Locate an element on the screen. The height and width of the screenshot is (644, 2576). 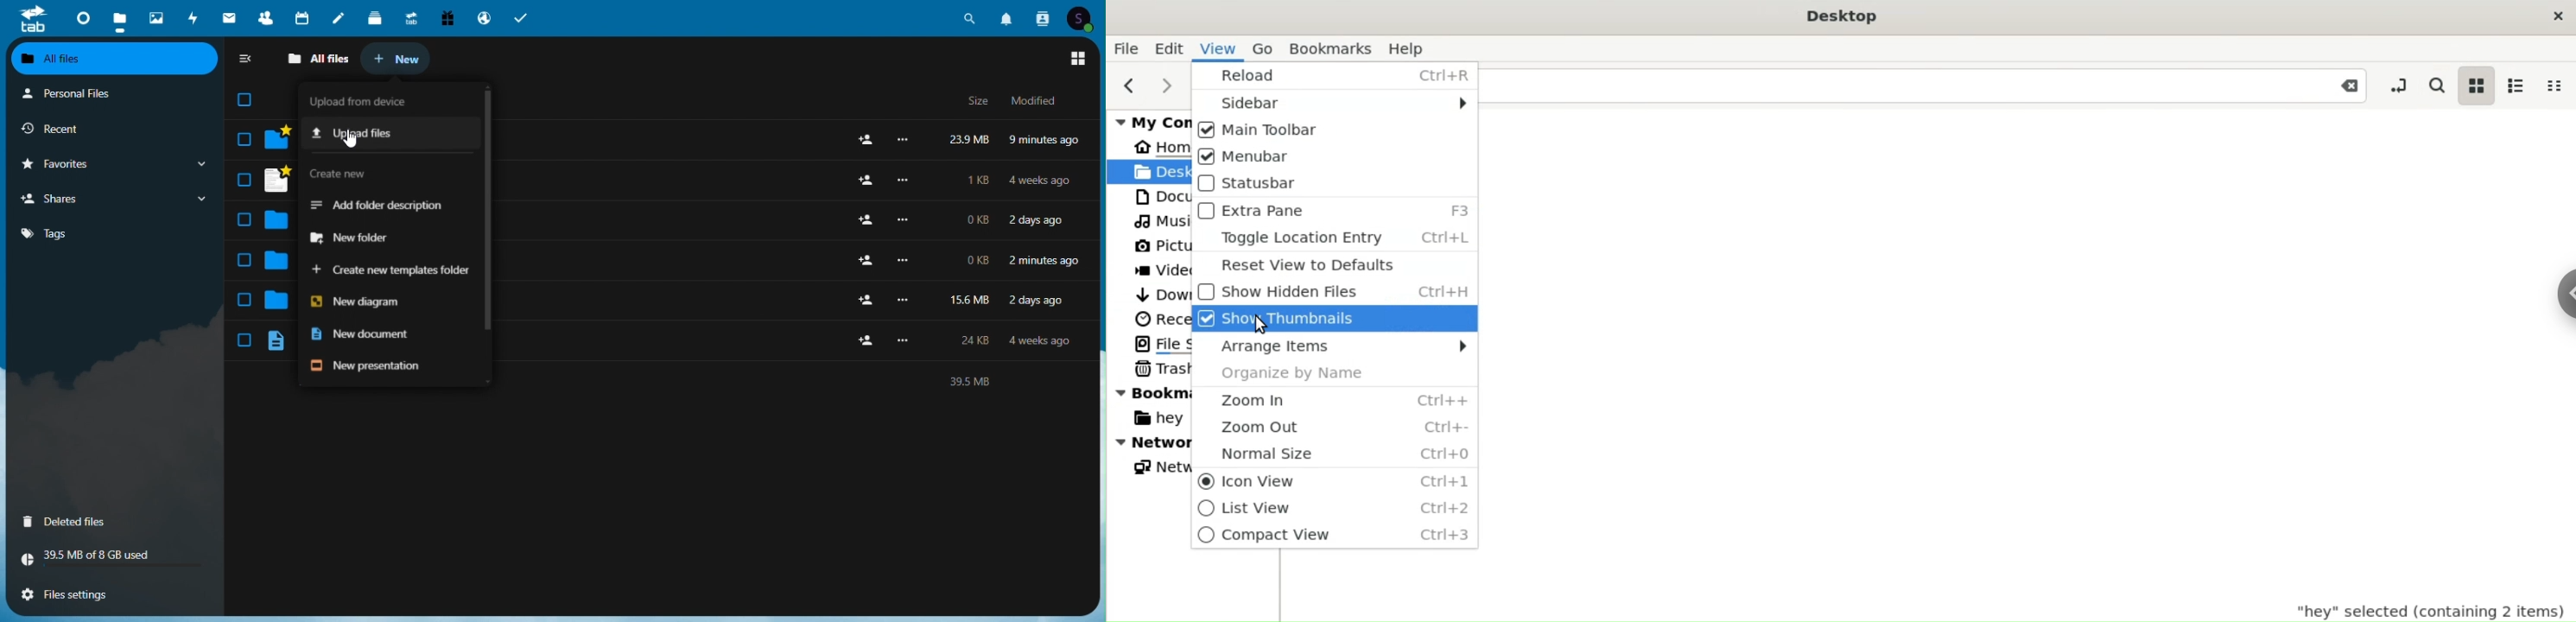
All files is located at coordinates (320, 59).